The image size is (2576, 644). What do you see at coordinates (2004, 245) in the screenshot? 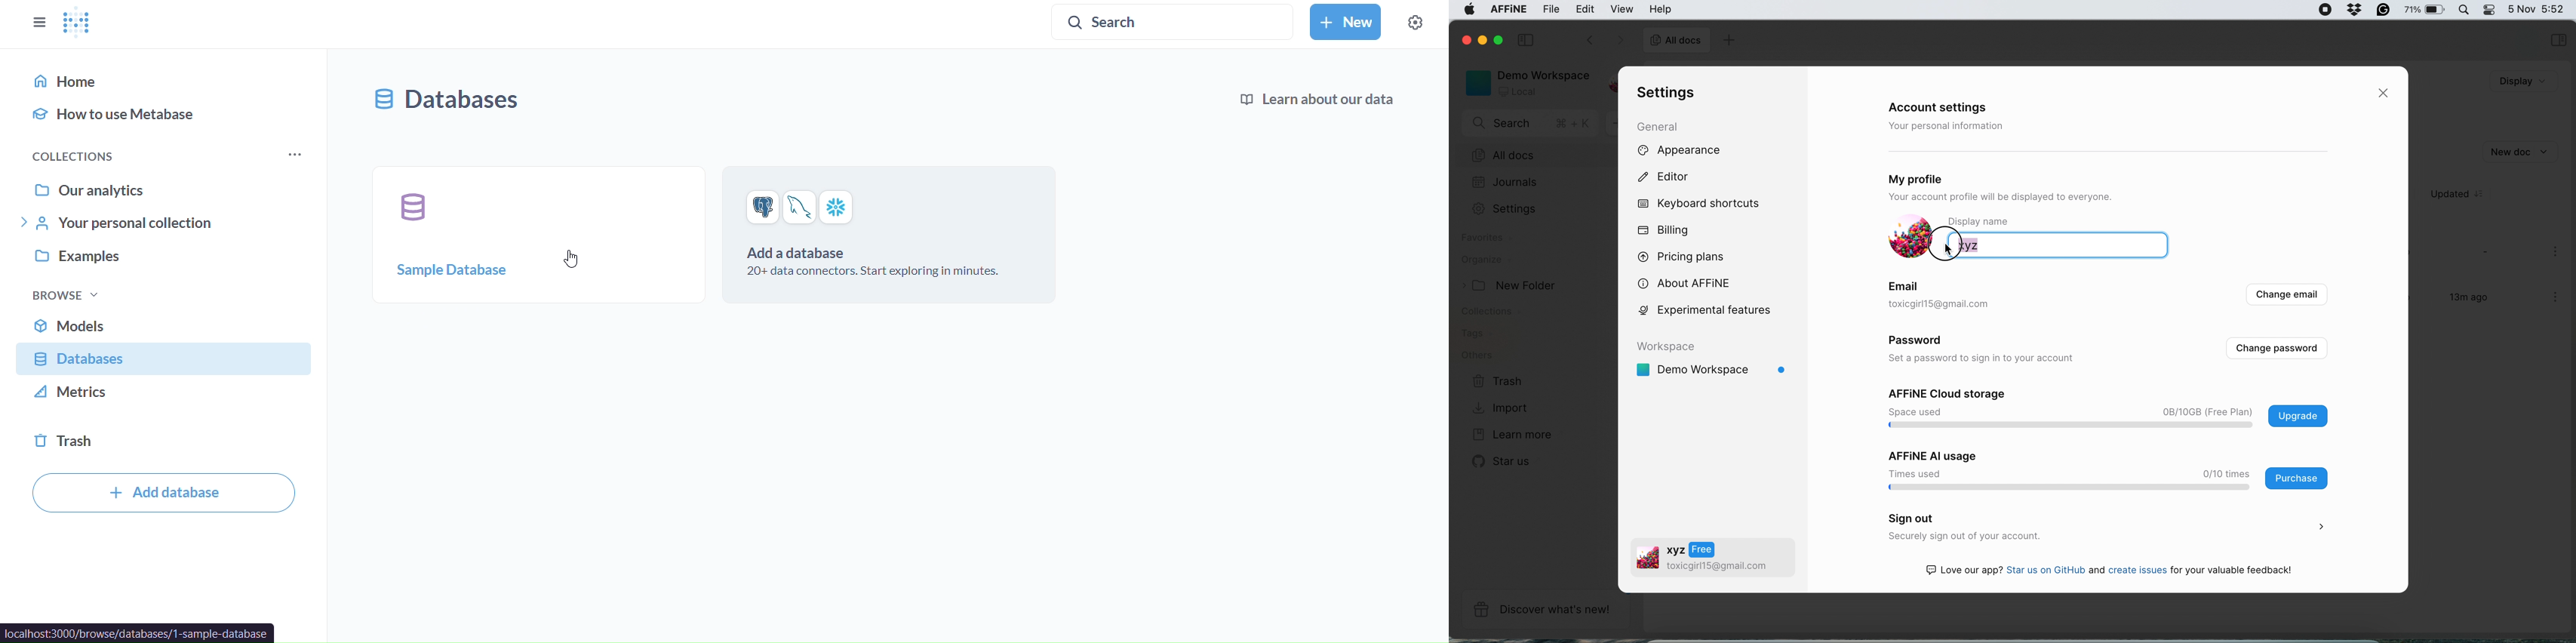
I see `xyz` at bounding box center [2004, 245].